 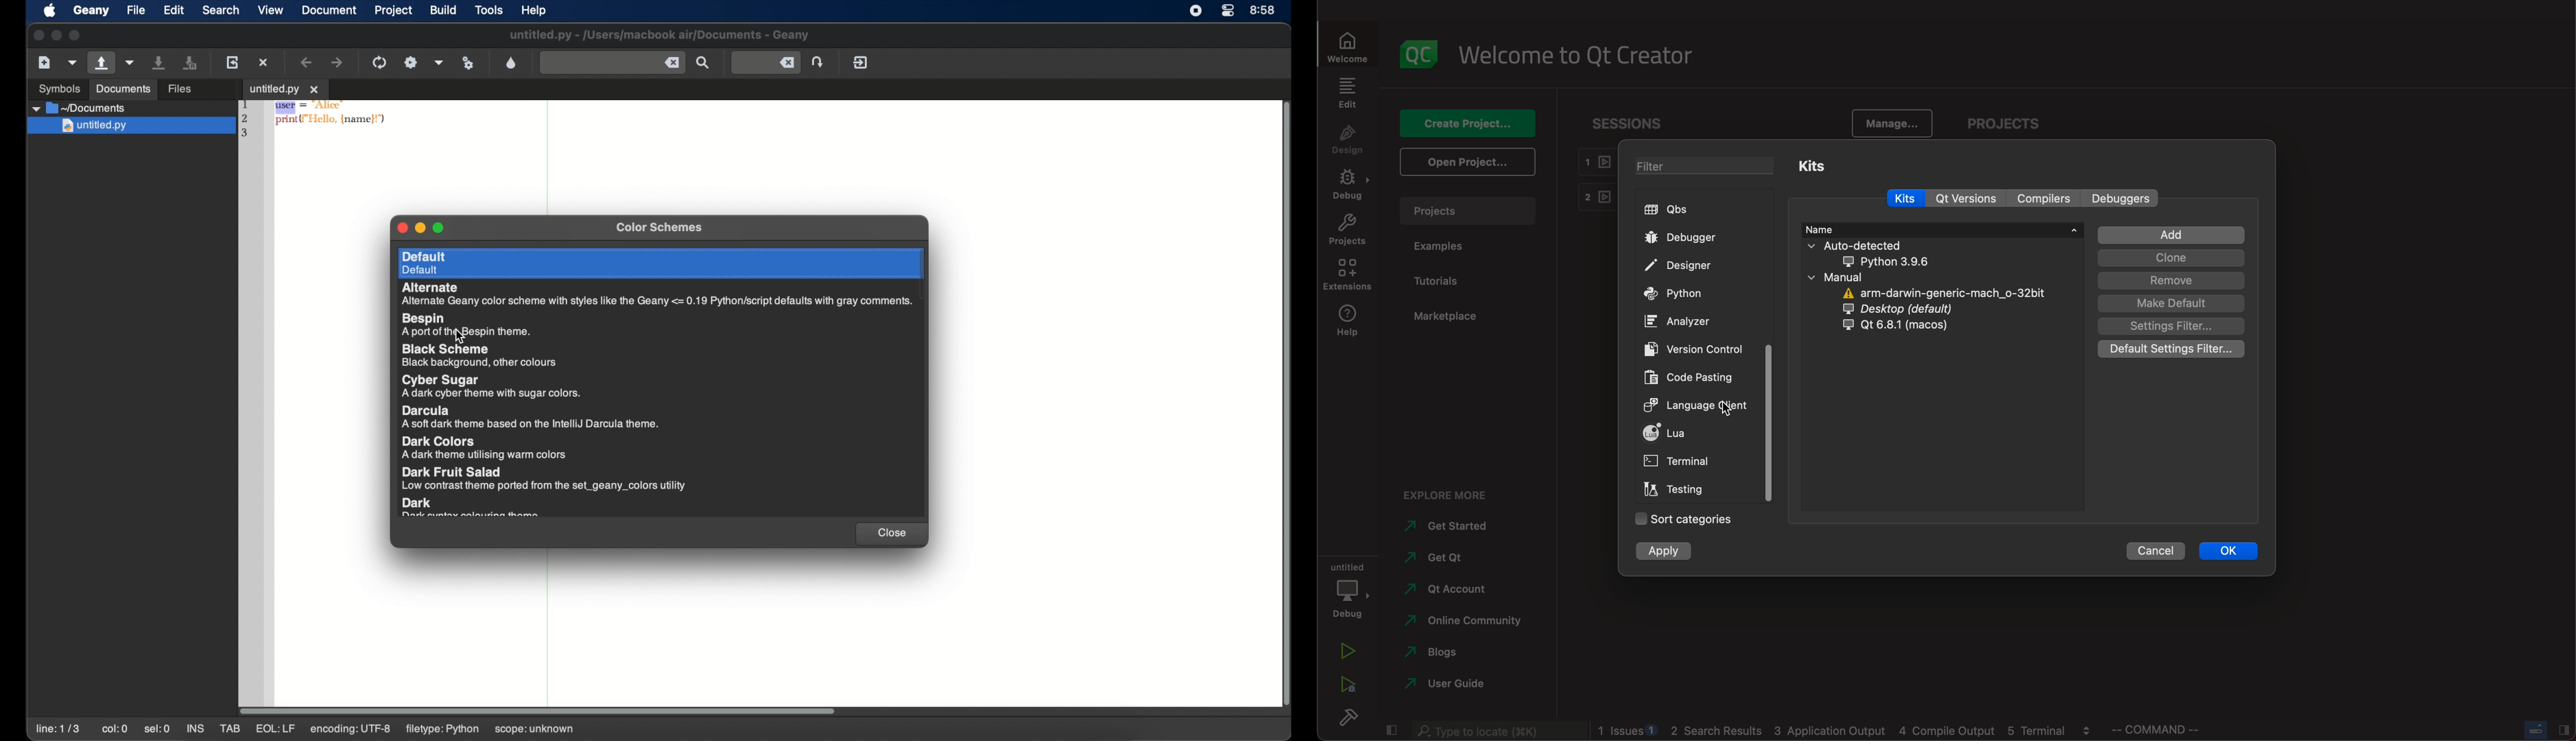 I want to click on help, so click(x=536, y=10).